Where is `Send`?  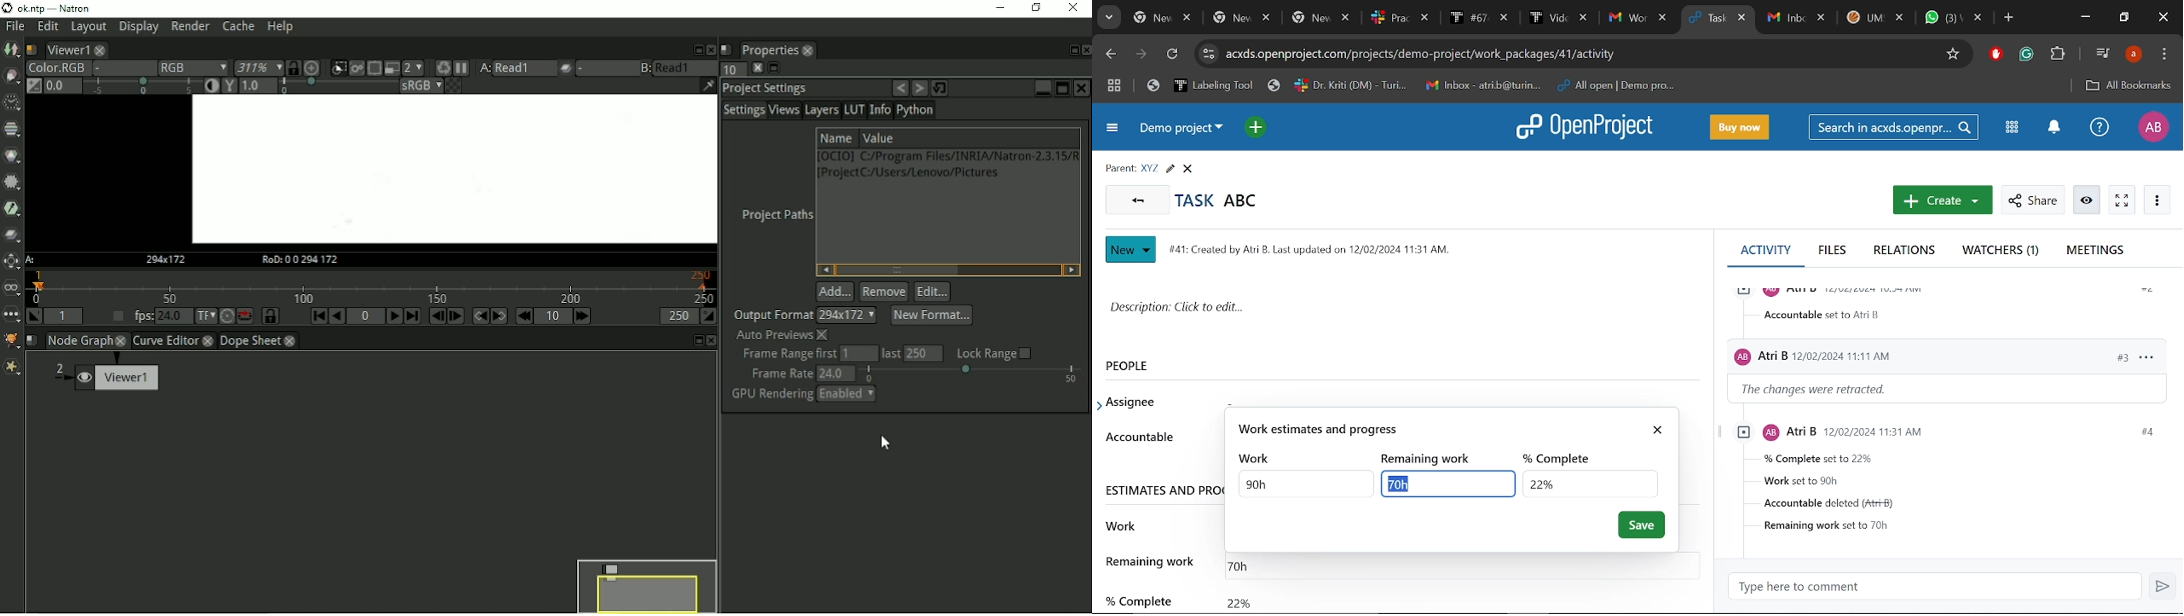
Send is located at coordinates (2165, 588).